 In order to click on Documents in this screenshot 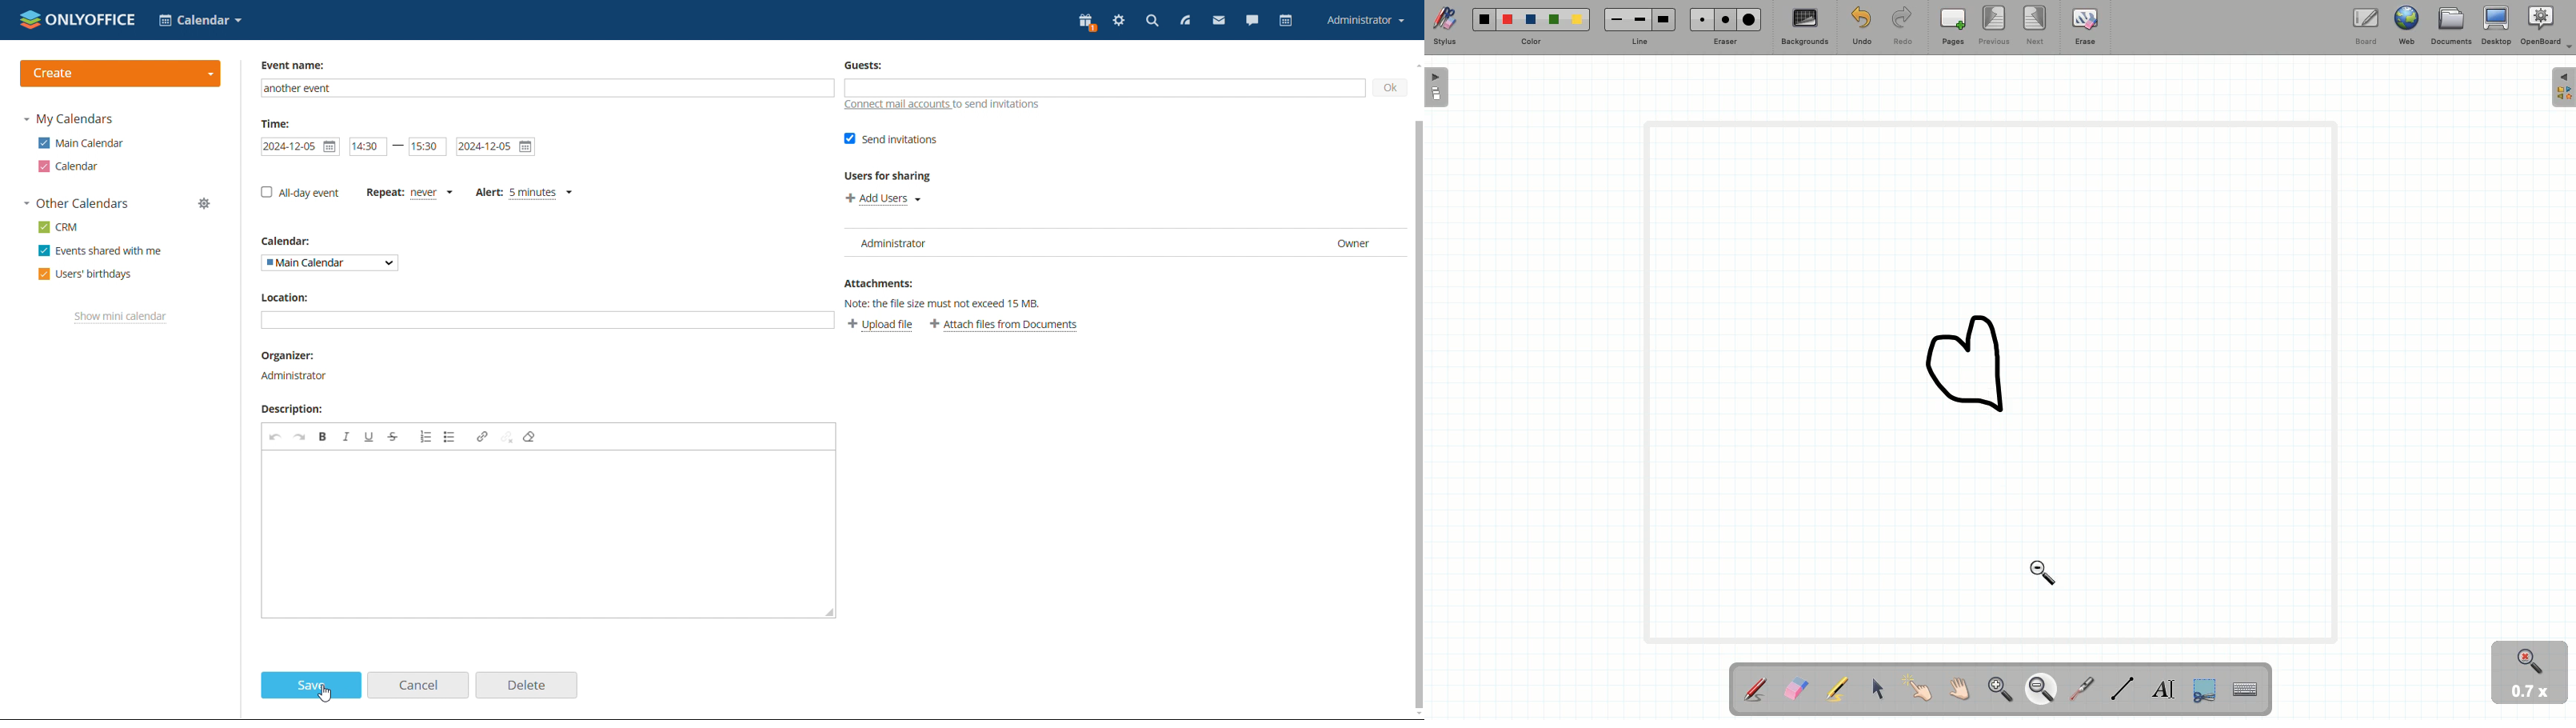, I will do `click(2450, 26)`.